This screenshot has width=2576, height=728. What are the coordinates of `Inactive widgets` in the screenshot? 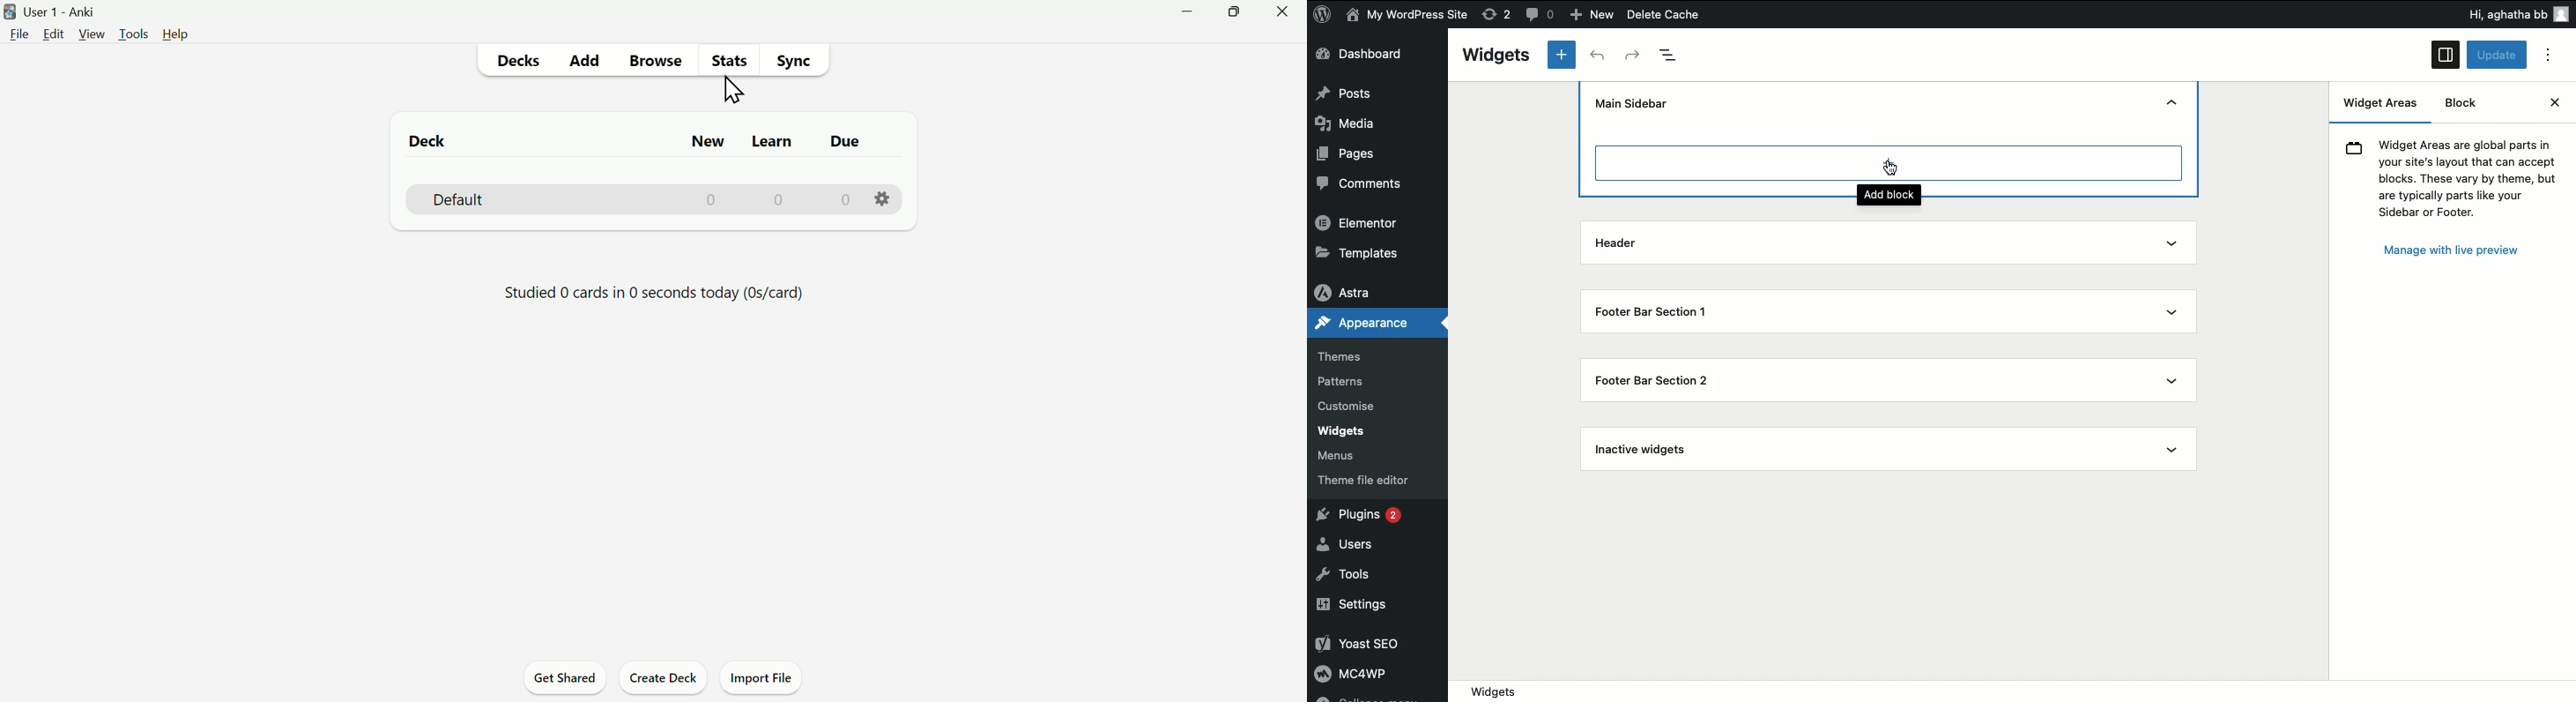 It's located at (1647, 450).